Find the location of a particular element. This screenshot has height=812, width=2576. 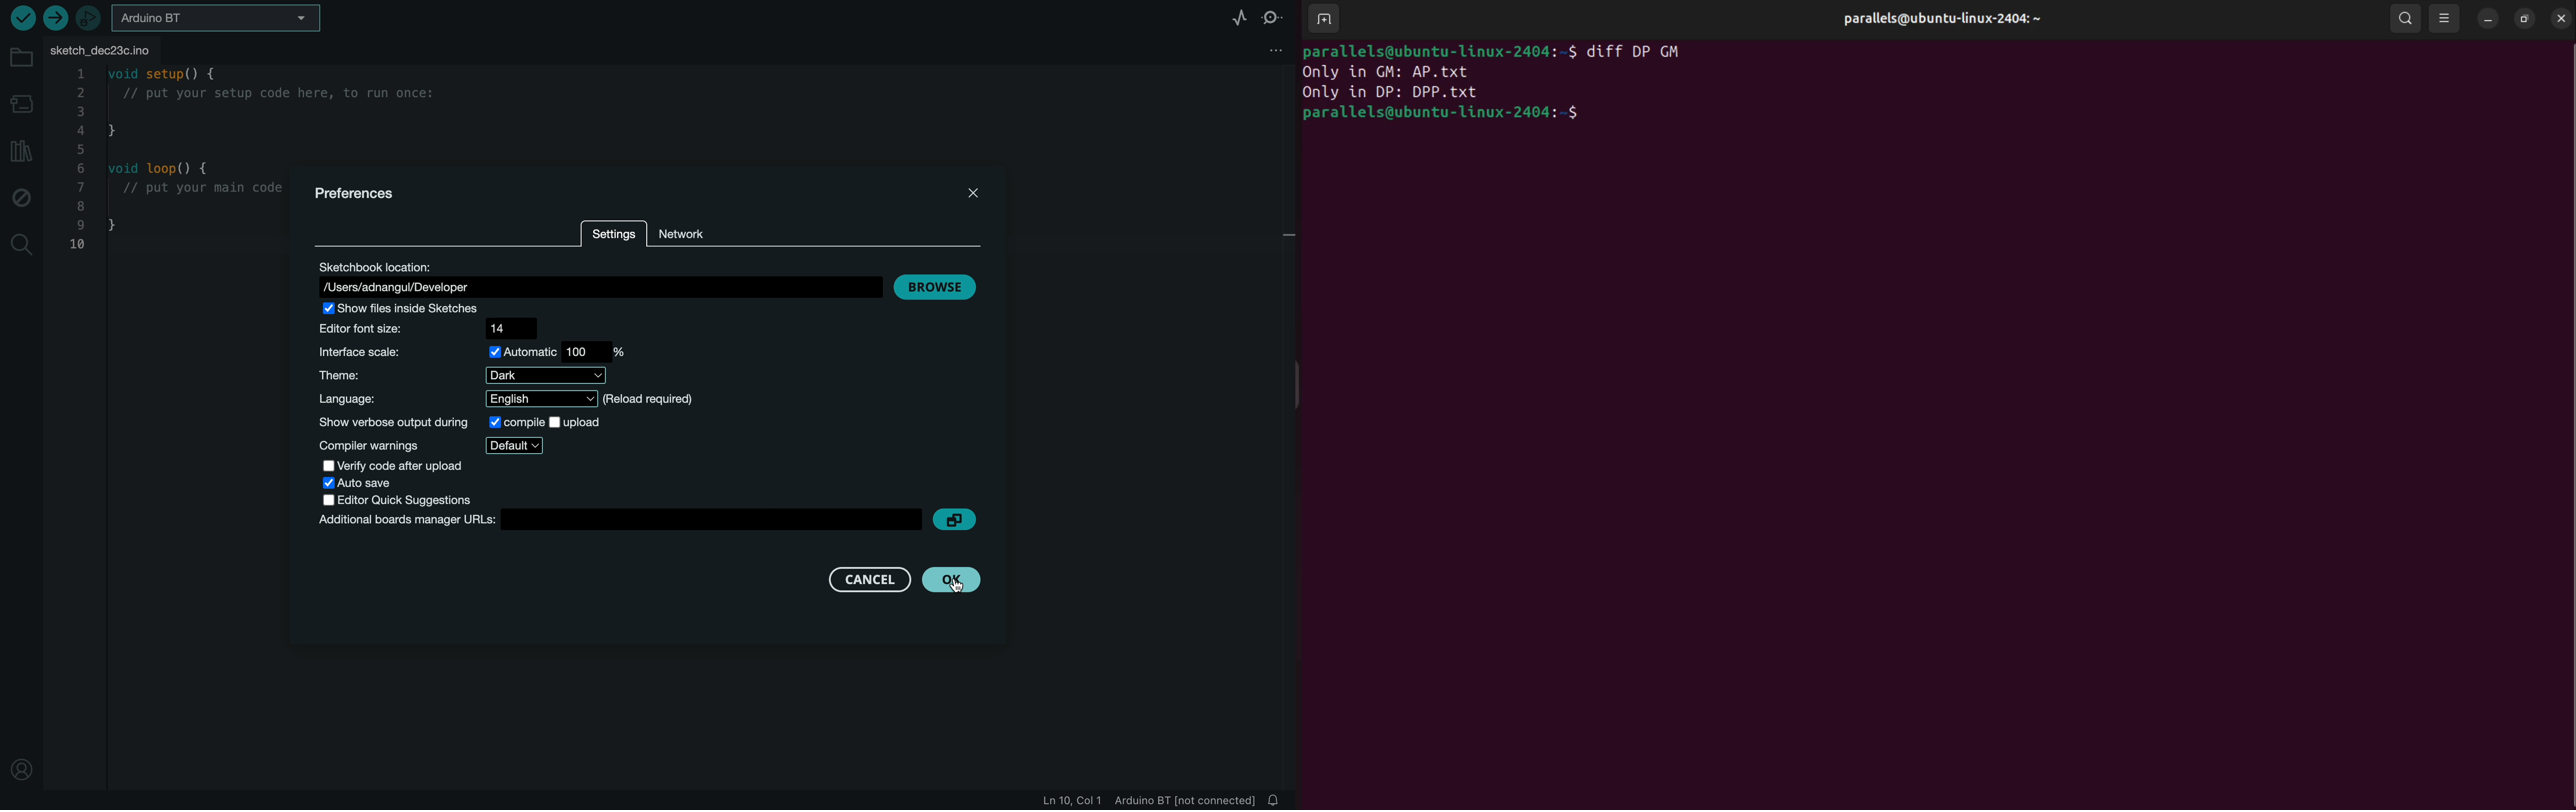

board selecter is located at coordinates (212, 20).